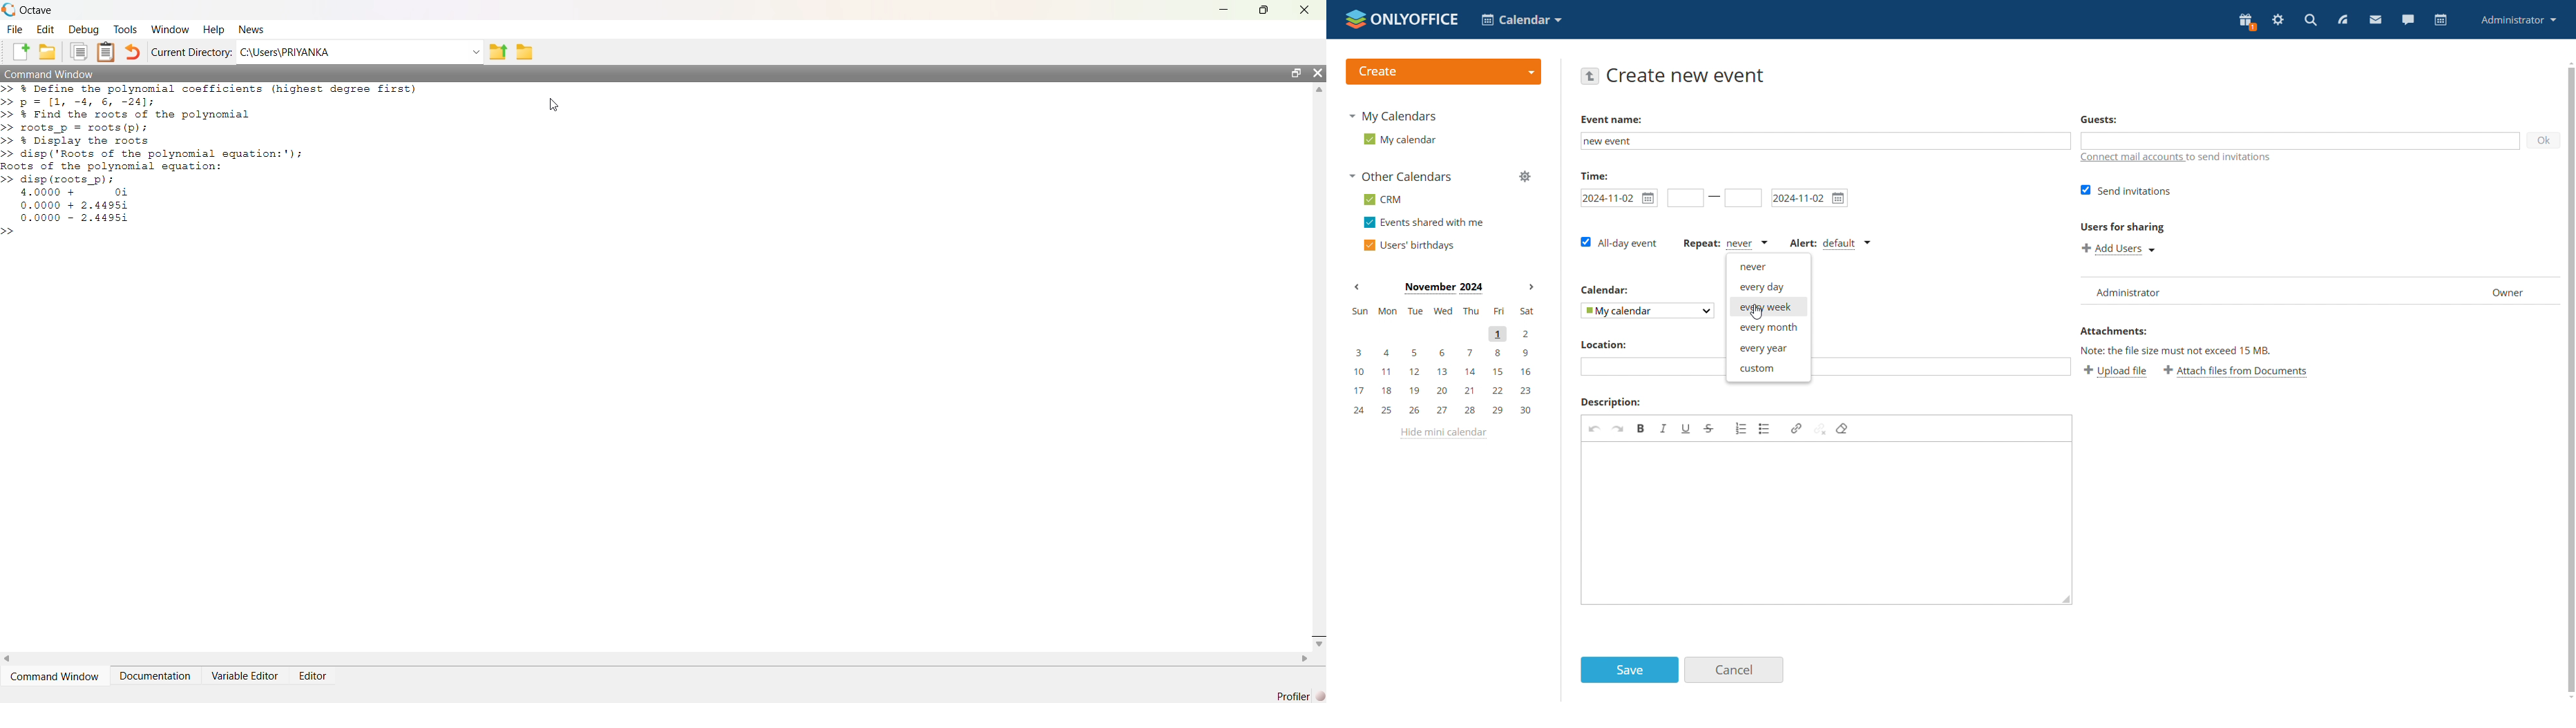 The image size is (2576, 728). Describe the element at coordinates (1524, 177) in the screenshot. I see `manage` at that location.